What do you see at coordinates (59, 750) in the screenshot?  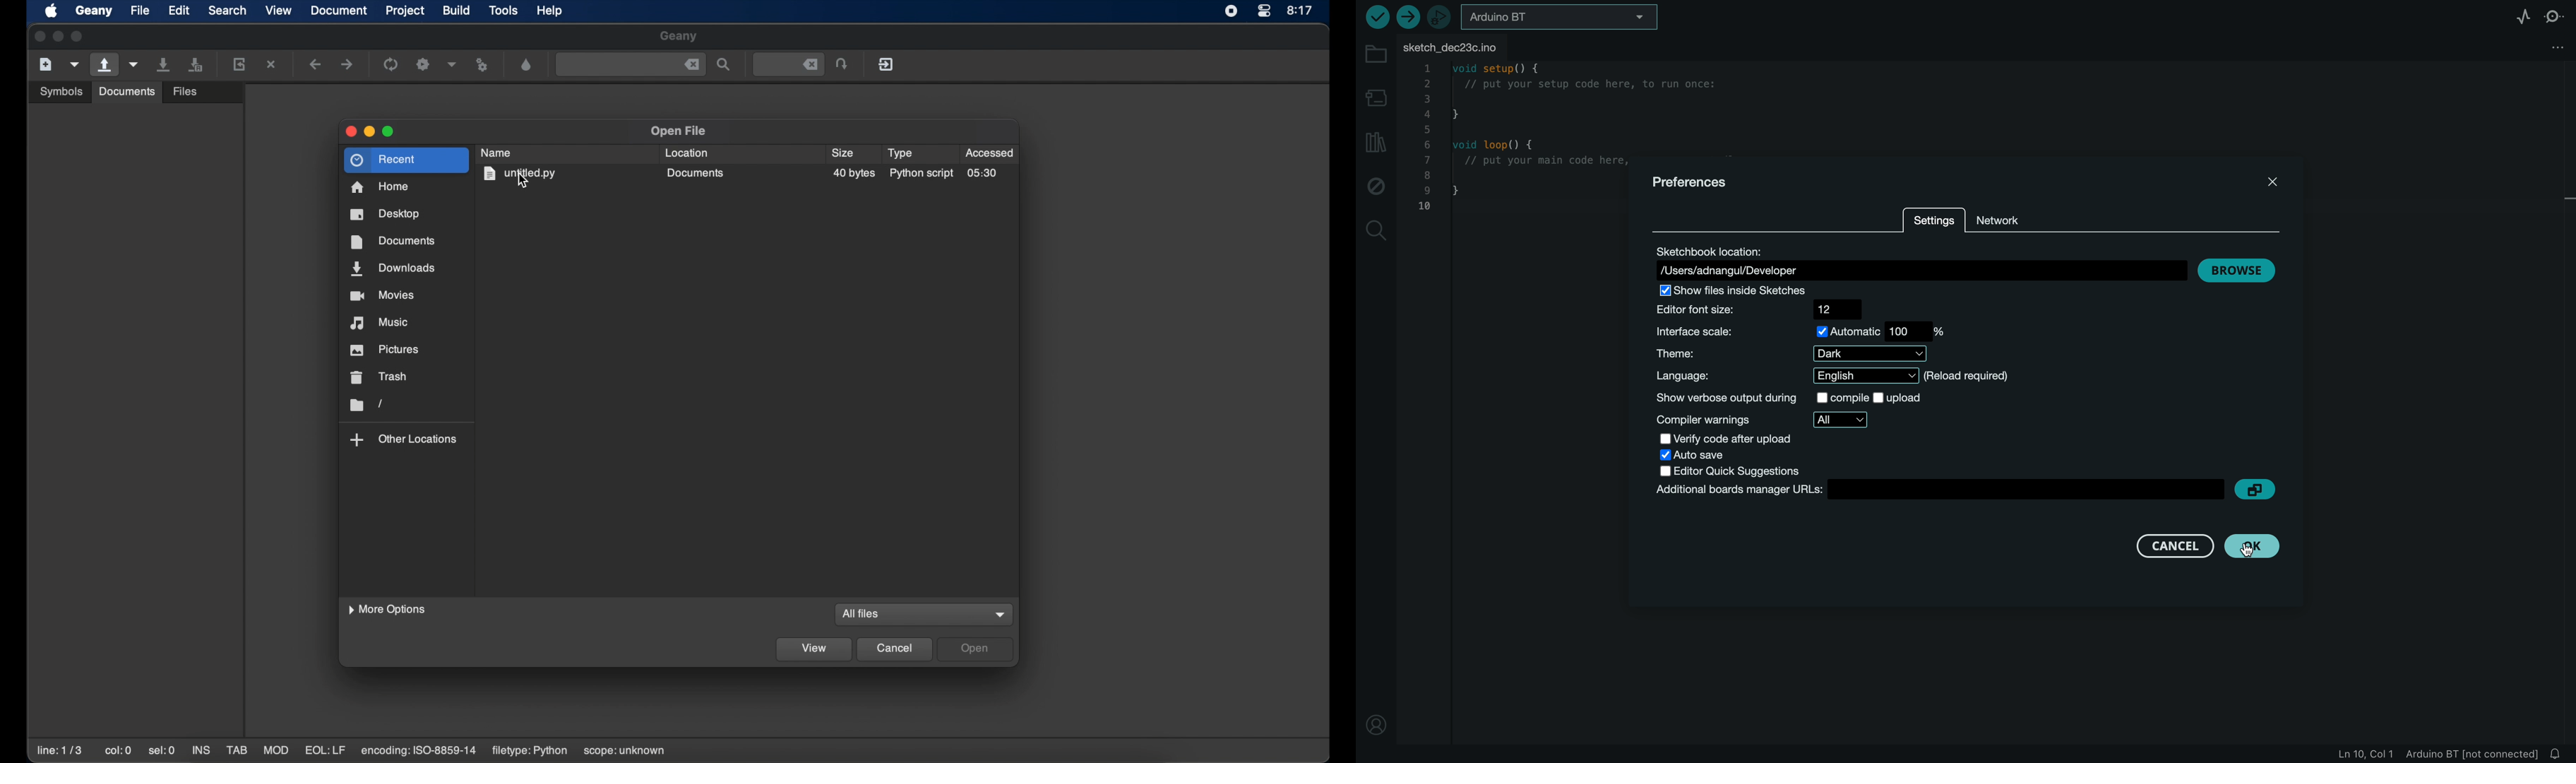 I see `line: 1/3` at bounding box center [59, 750].